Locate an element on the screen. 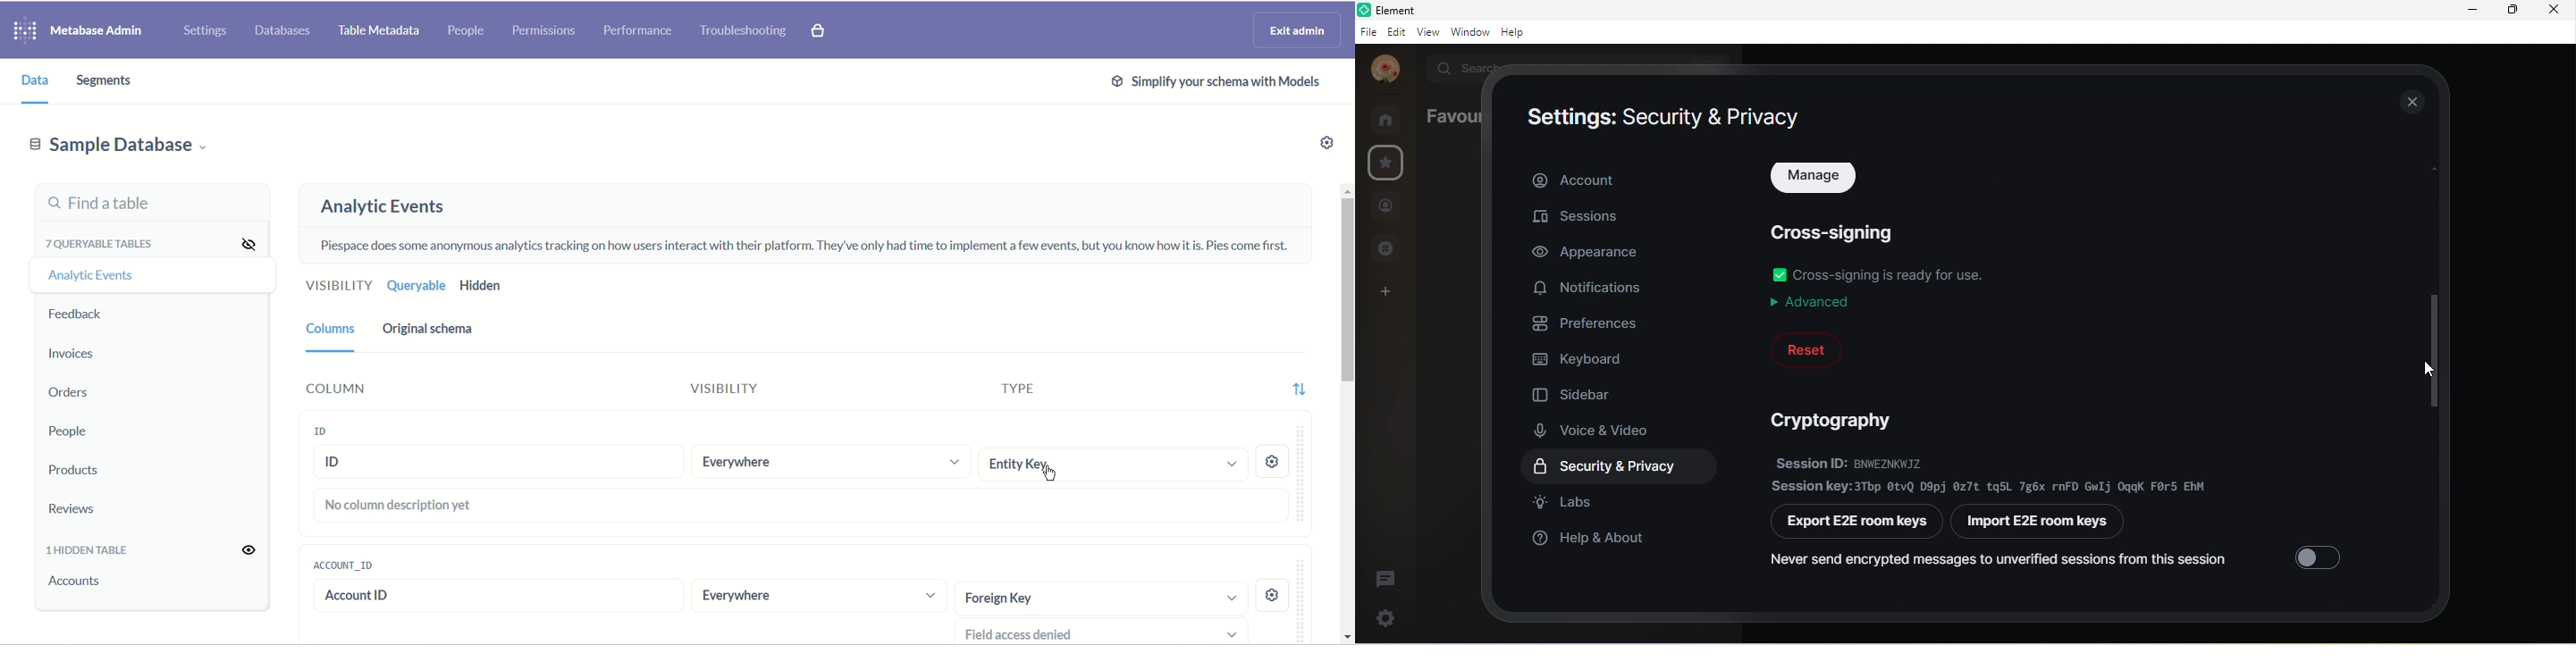 Image resolution: width=2576 pixels, height=672 pixels. account is located at coordinates (1383, 71).